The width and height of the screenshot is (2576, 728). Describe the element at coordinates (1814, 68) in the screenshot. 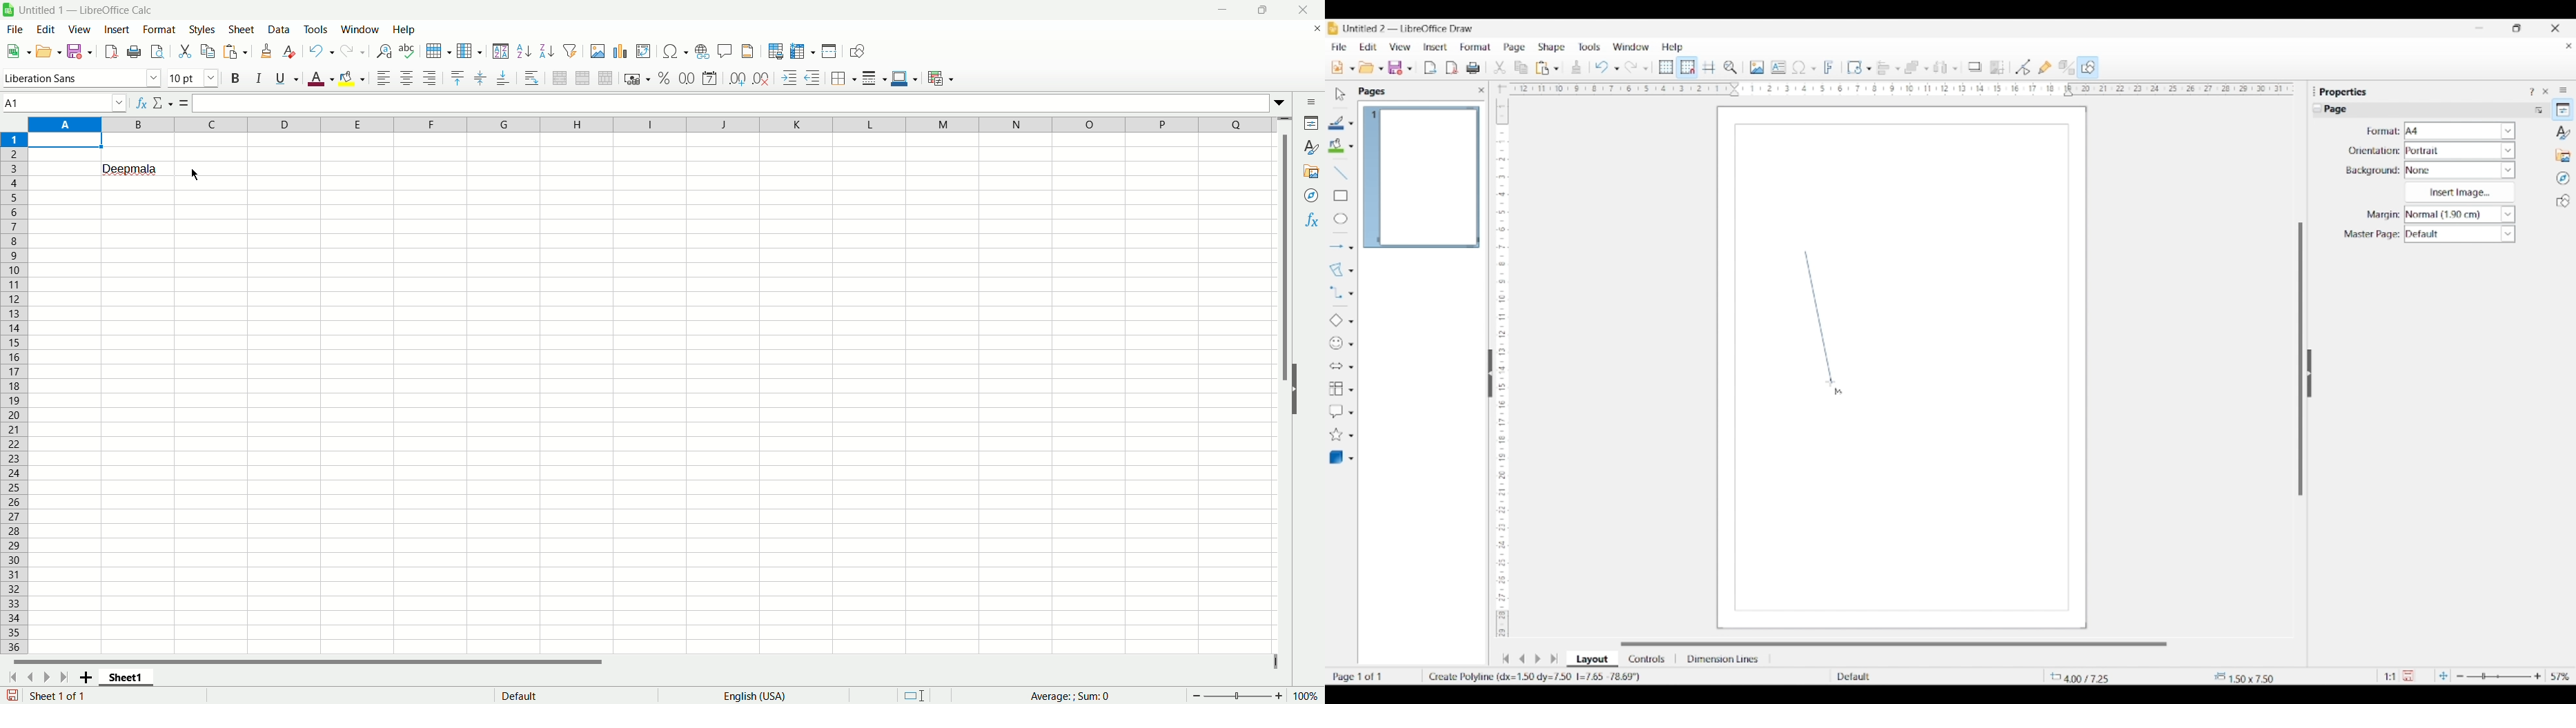

I see `Special character options` at that location.